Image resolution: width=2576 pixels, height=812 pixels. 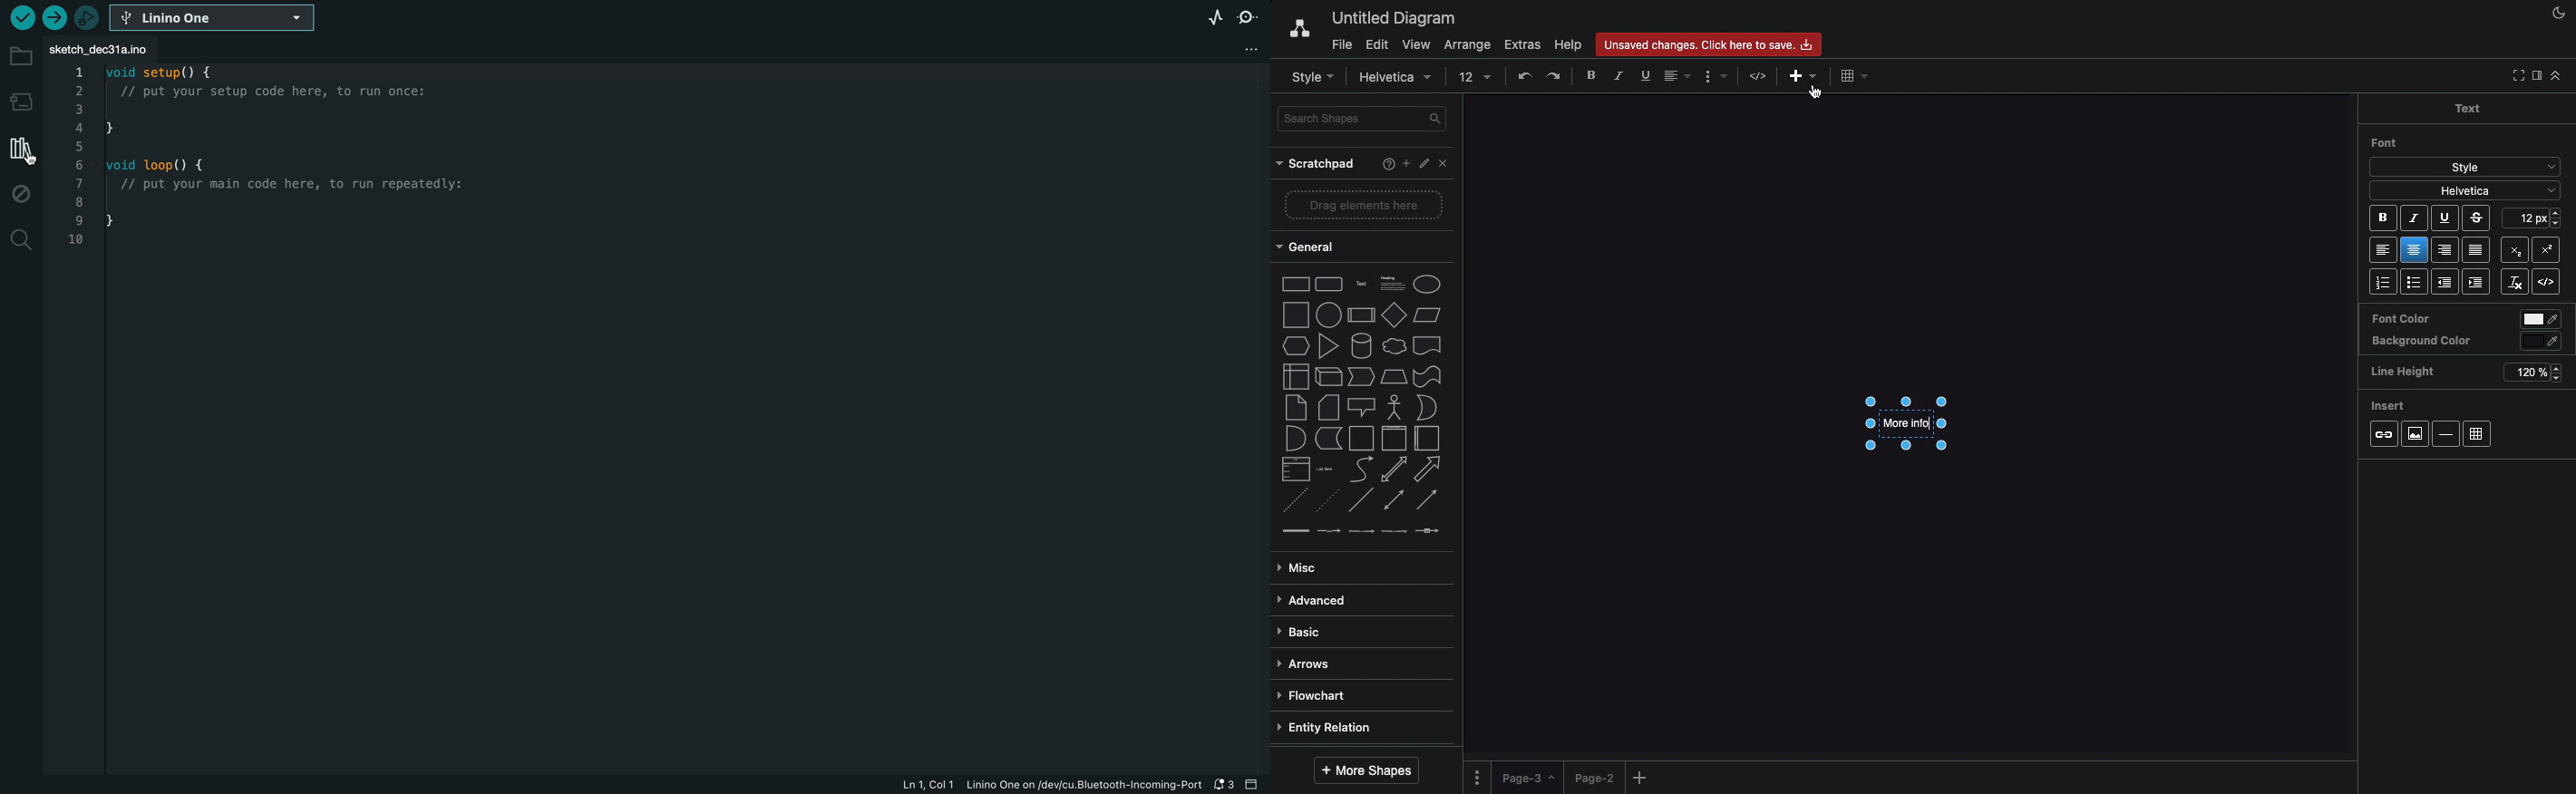 What do you see at coordinates (1644, 75) in the screenshot?
I see `Underline` at bounding box center [1644, 75].